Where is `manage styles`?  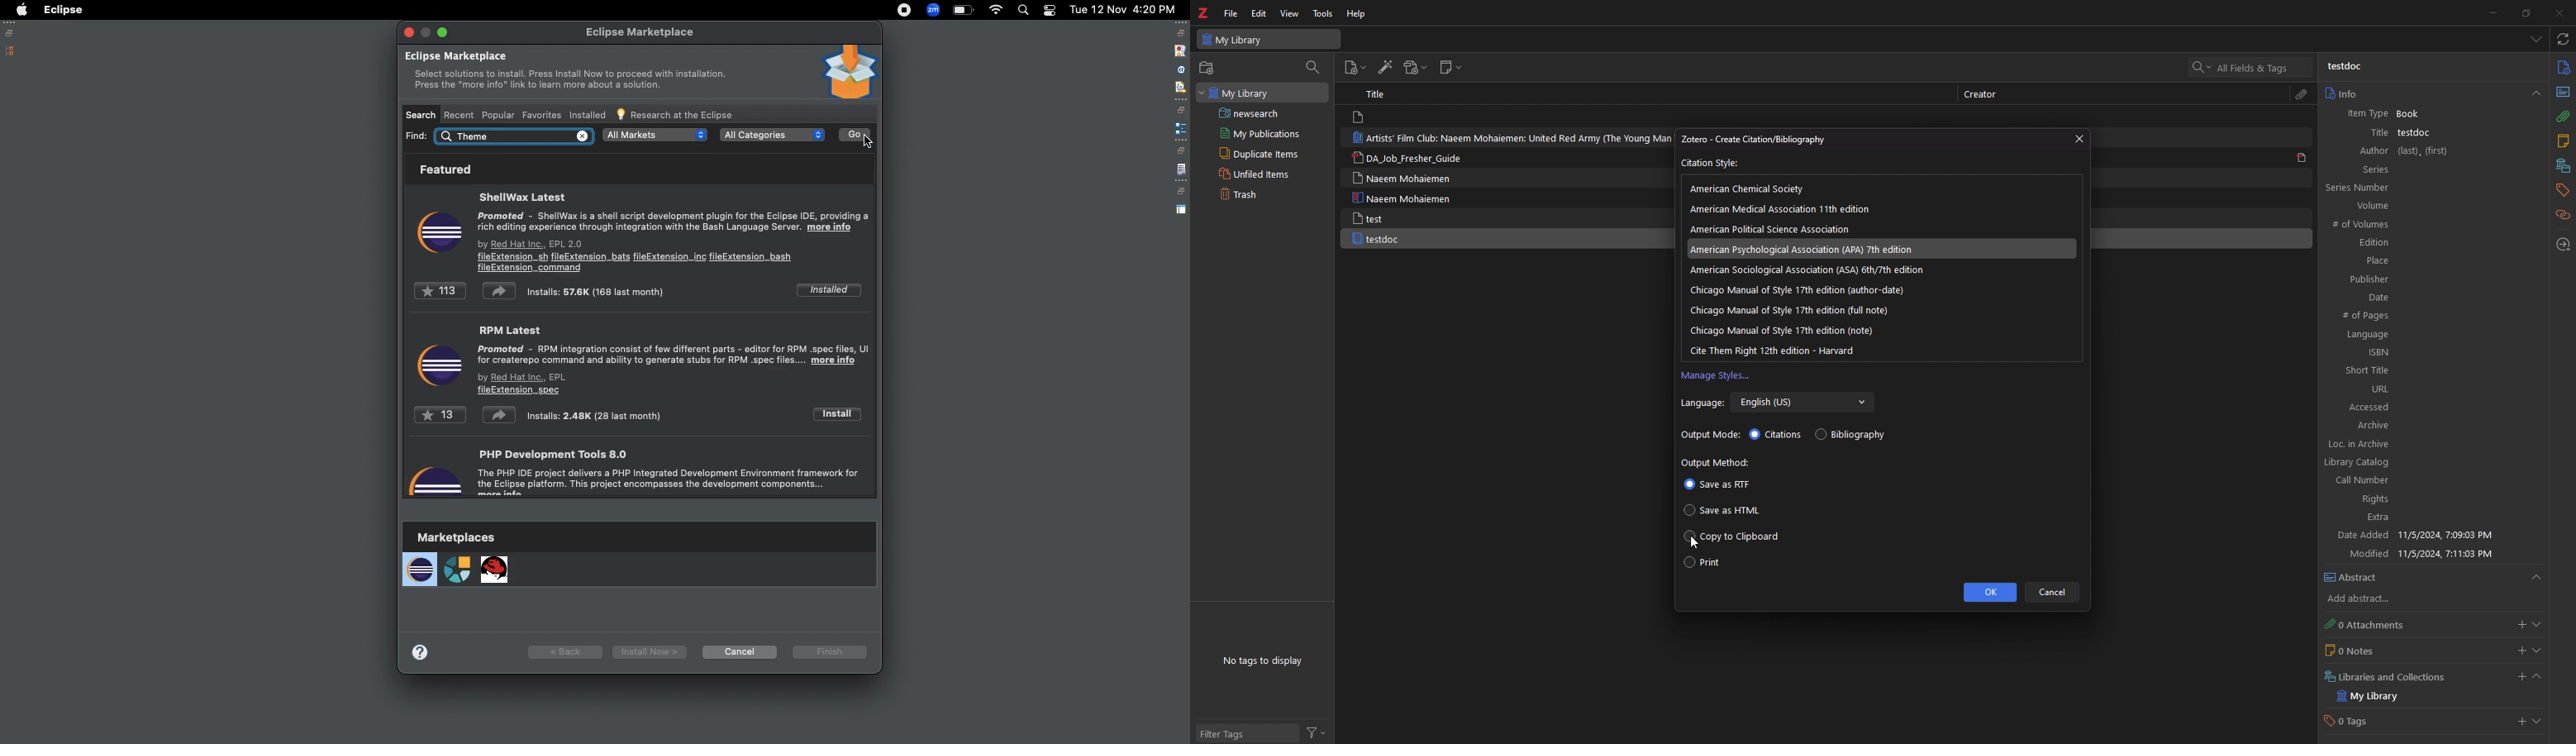 manage styles is located at coordinates (1716, 376).